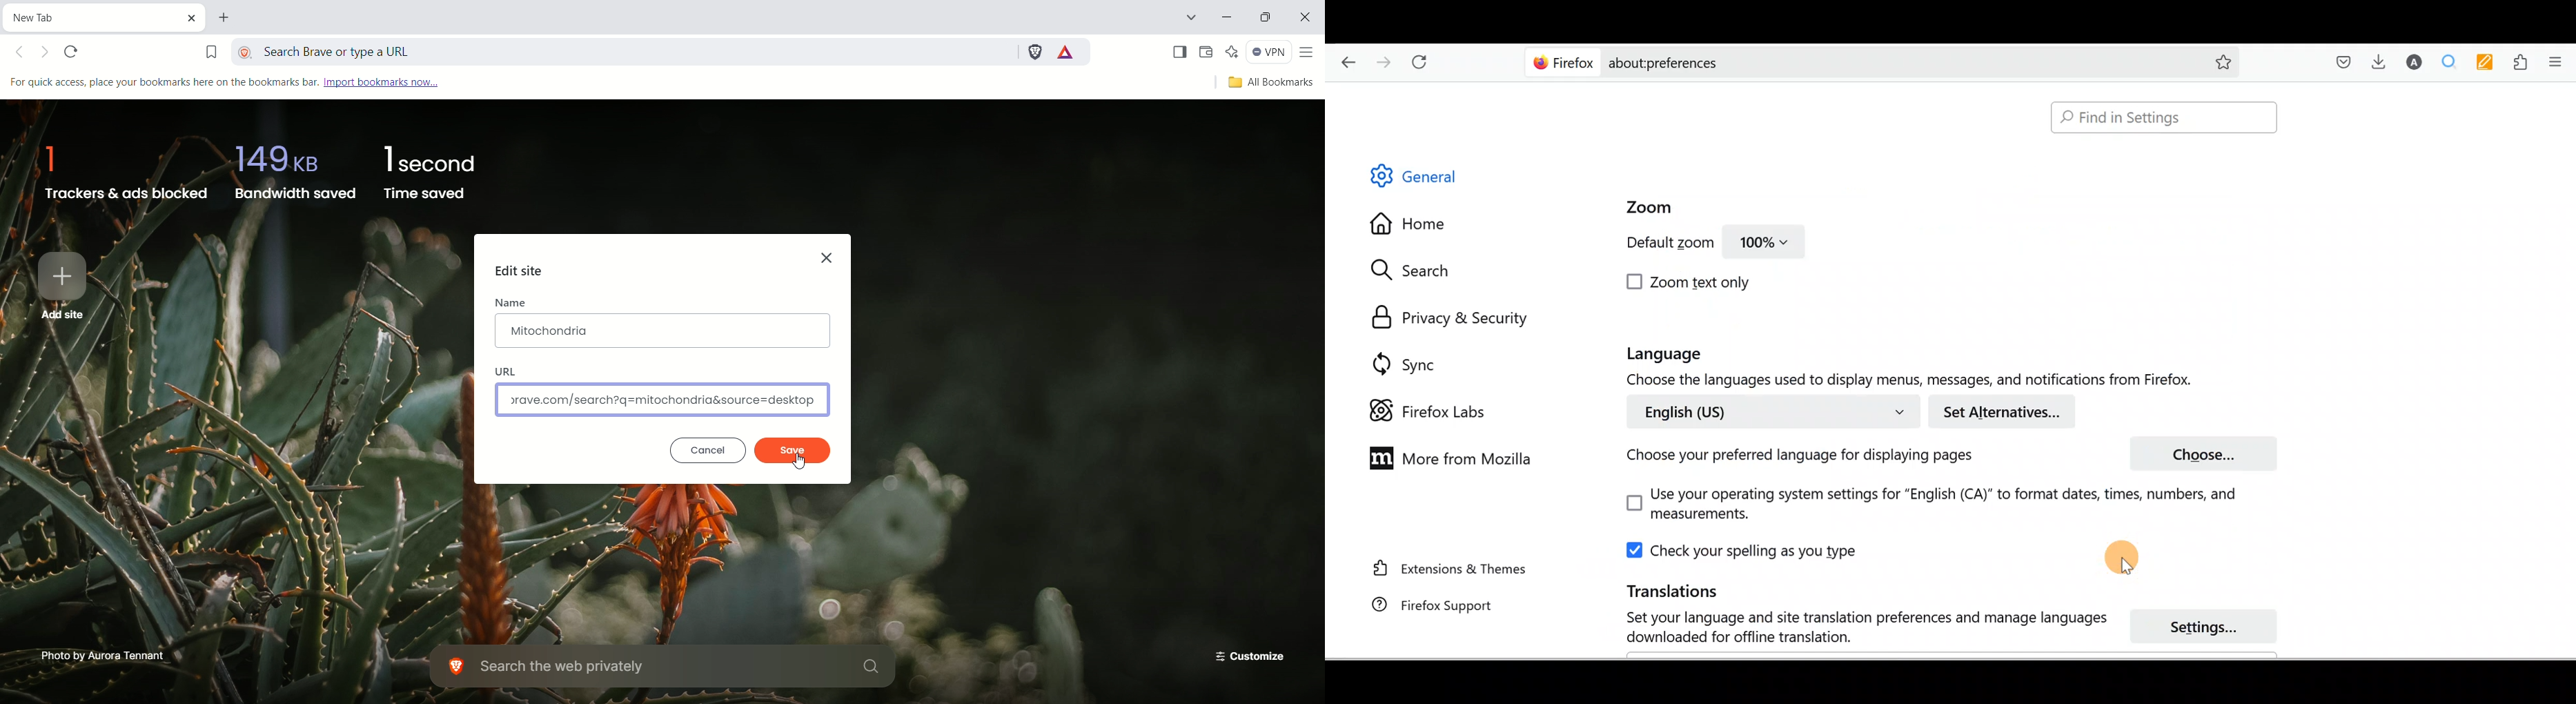 The width and height of the screenshot is (2576, 728). What do you see at coordinates (666, 667) in the screenshot?
I see `search the web privately` at bounding box center [666, 667].